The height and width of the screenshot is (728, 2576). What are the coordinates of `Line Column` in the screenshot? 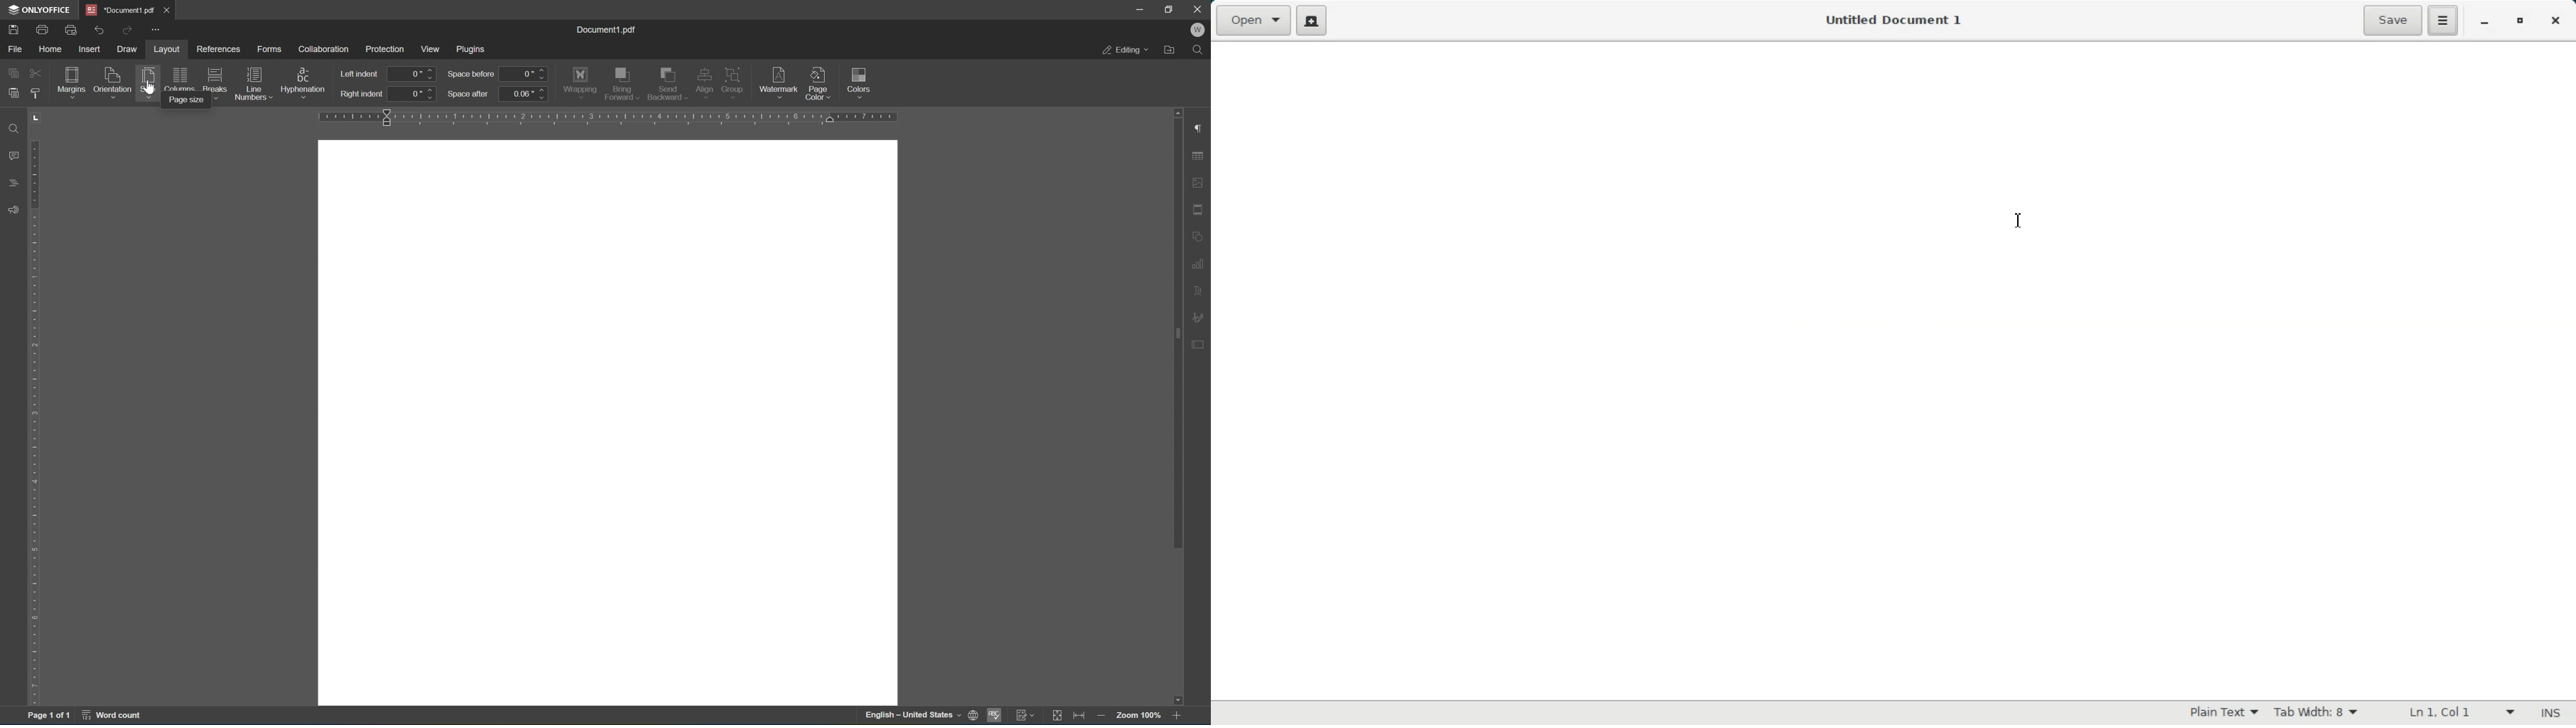 It's located at (2451, 714).